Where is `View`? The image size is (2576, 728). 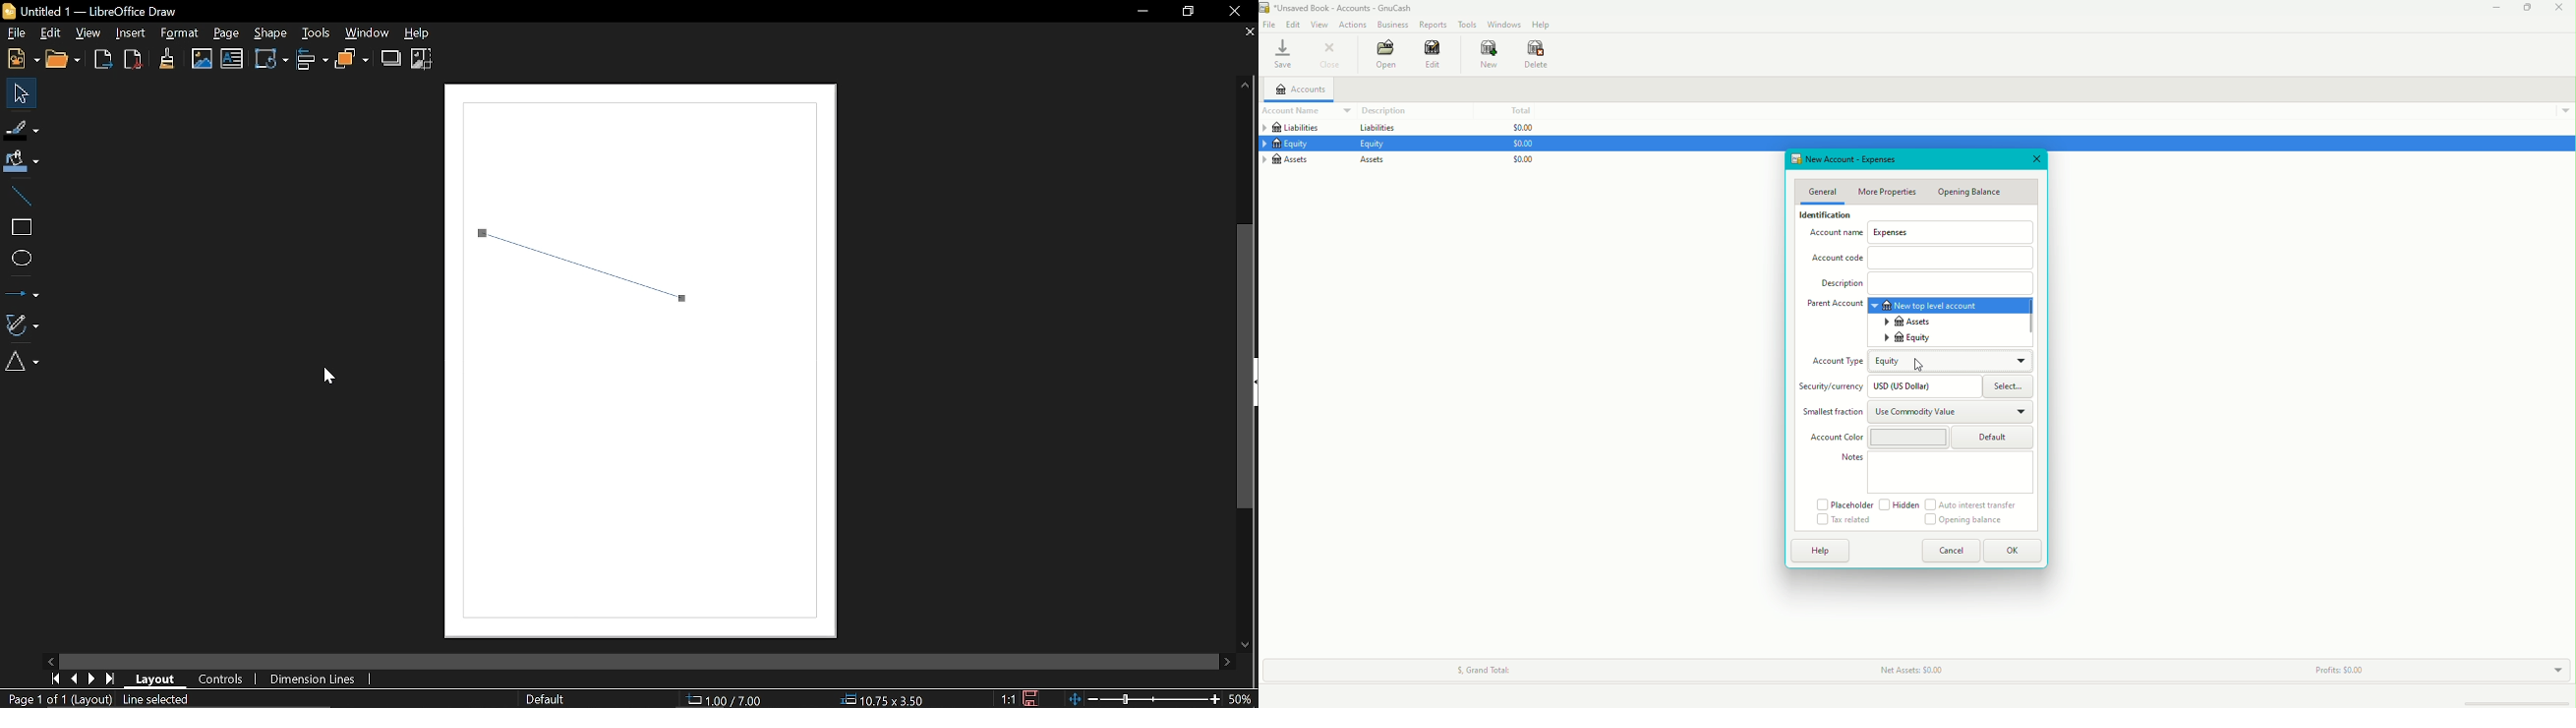 View is located at coordinates (1319, 23).